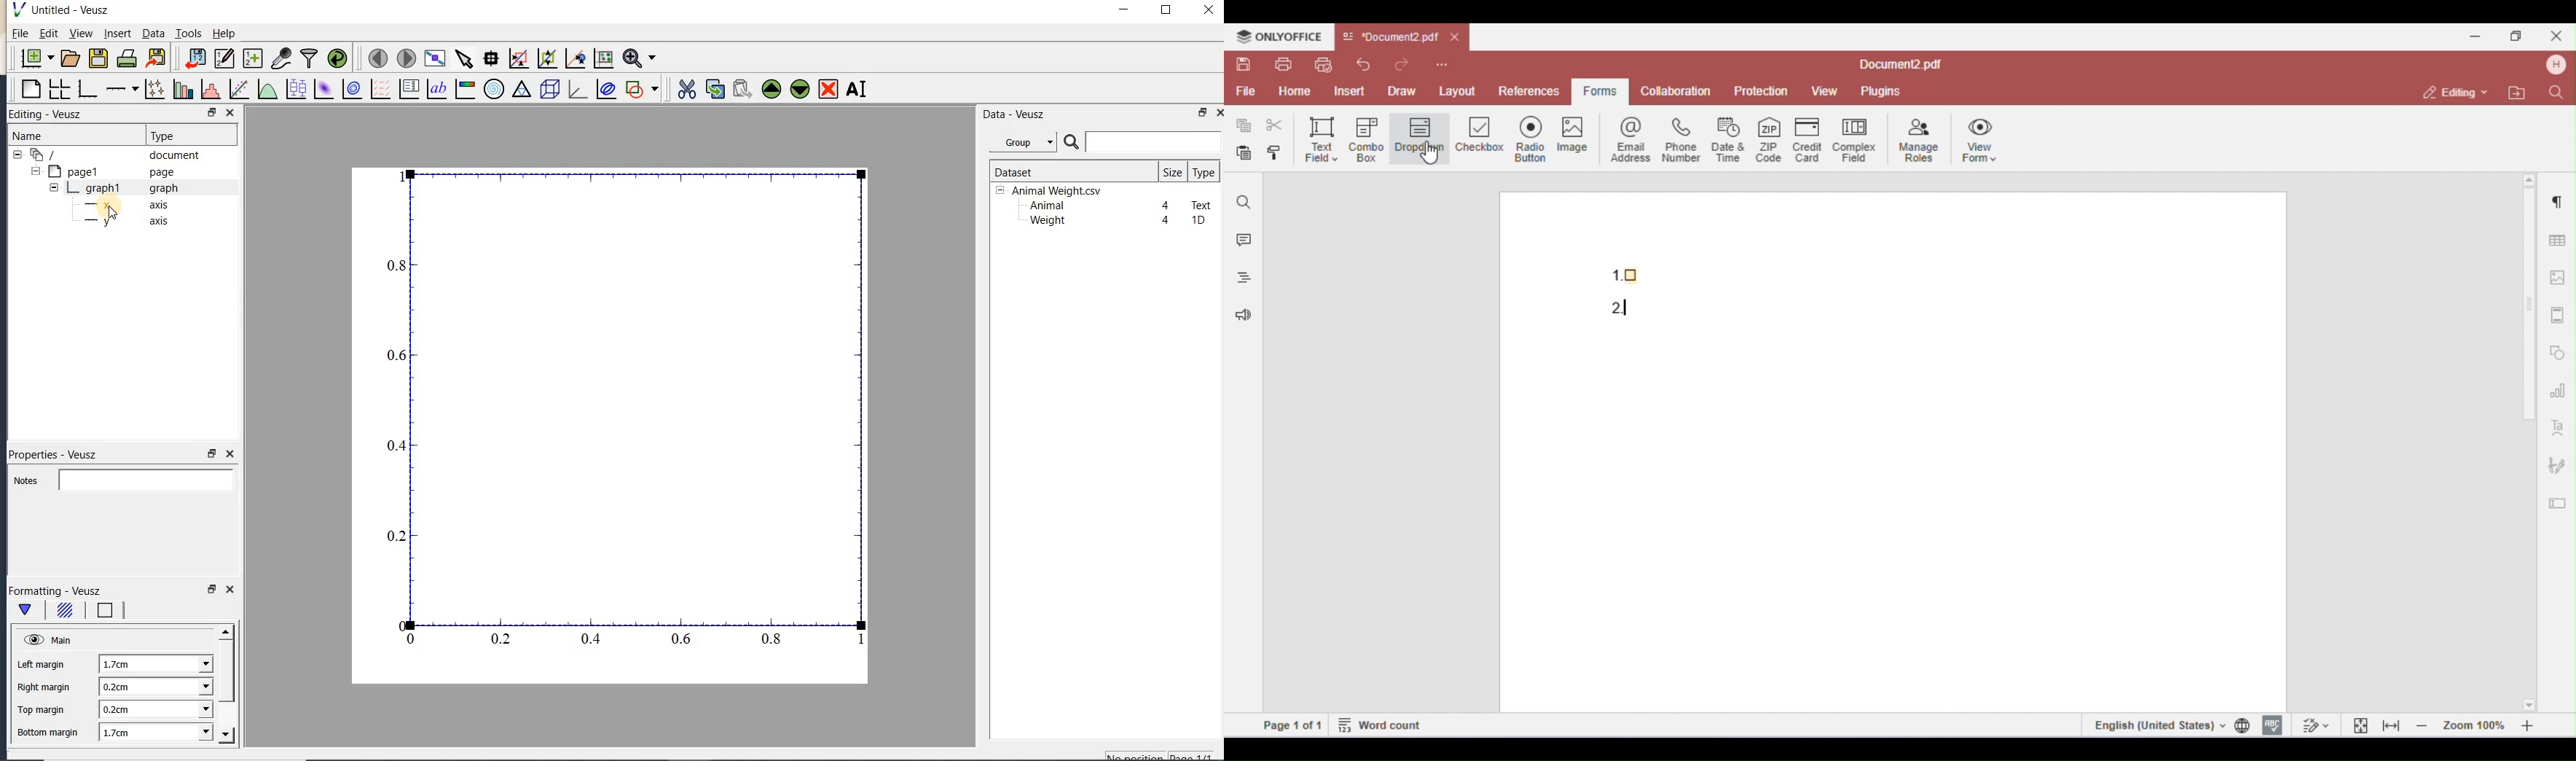  Describe the element at coordinates (1172, 171) in the screenshot. I see `size` at that location.